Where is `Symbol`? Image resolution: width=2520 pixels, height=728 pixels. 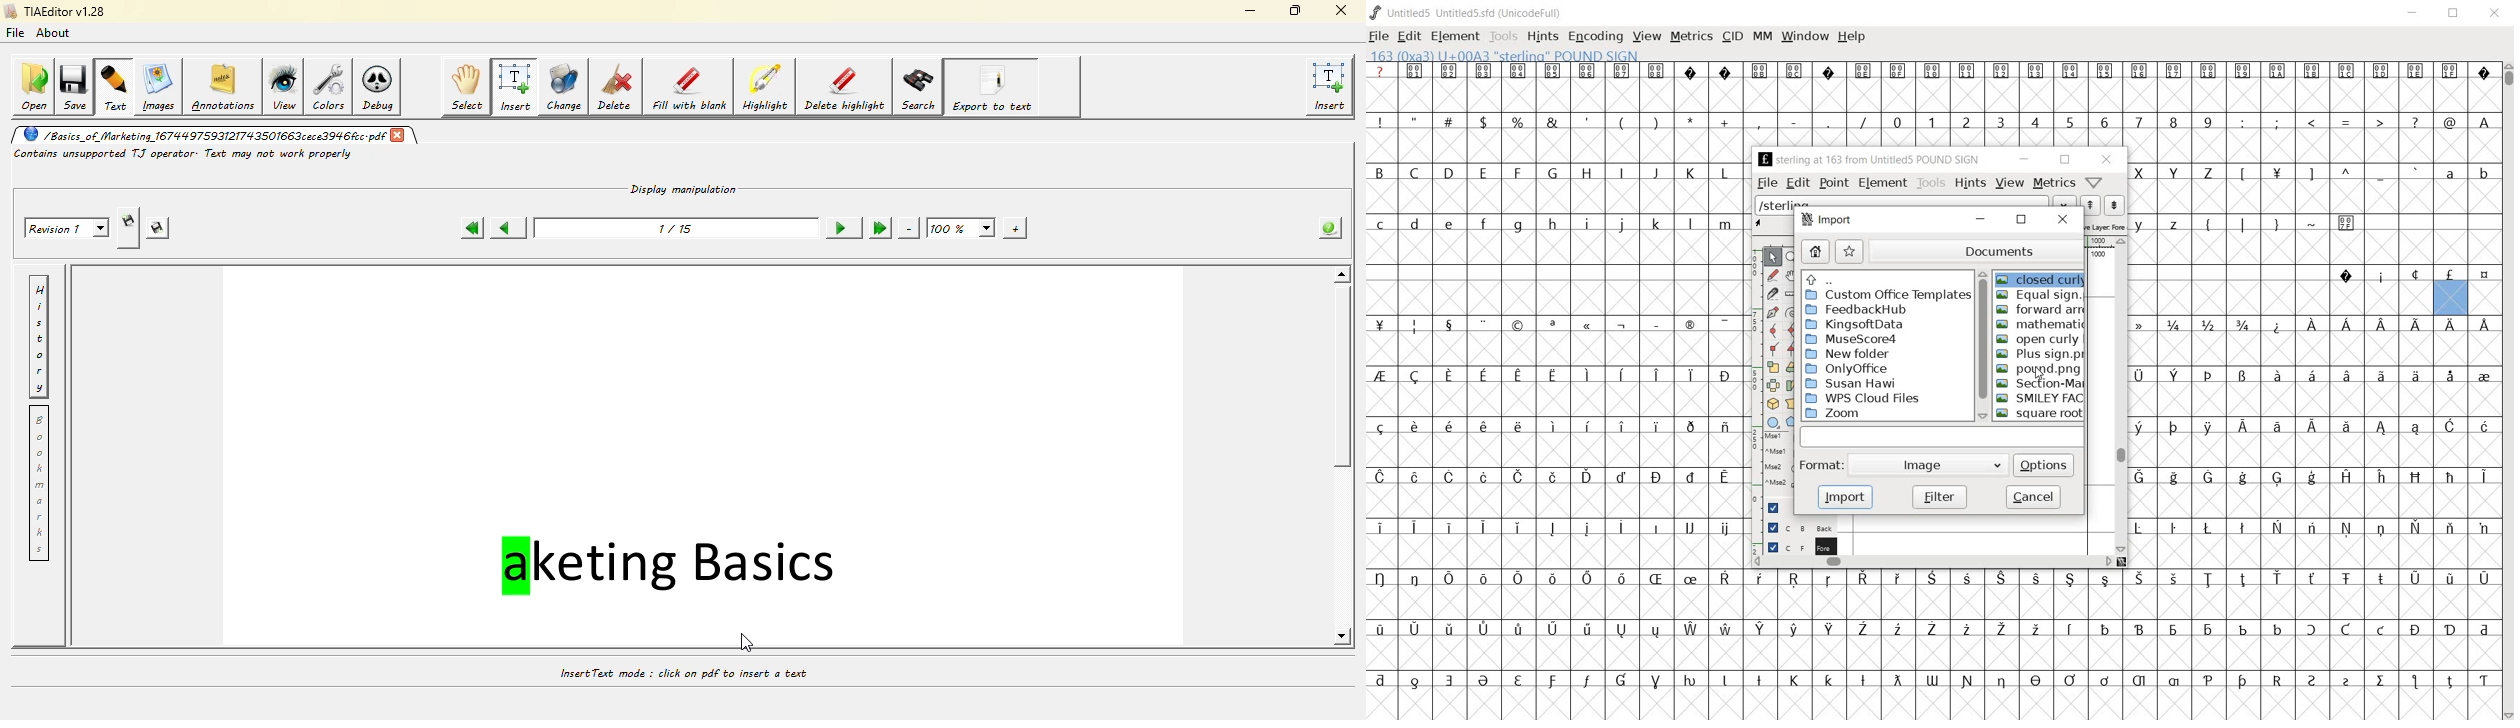
Symbol is located at coordinates (1449, 680).